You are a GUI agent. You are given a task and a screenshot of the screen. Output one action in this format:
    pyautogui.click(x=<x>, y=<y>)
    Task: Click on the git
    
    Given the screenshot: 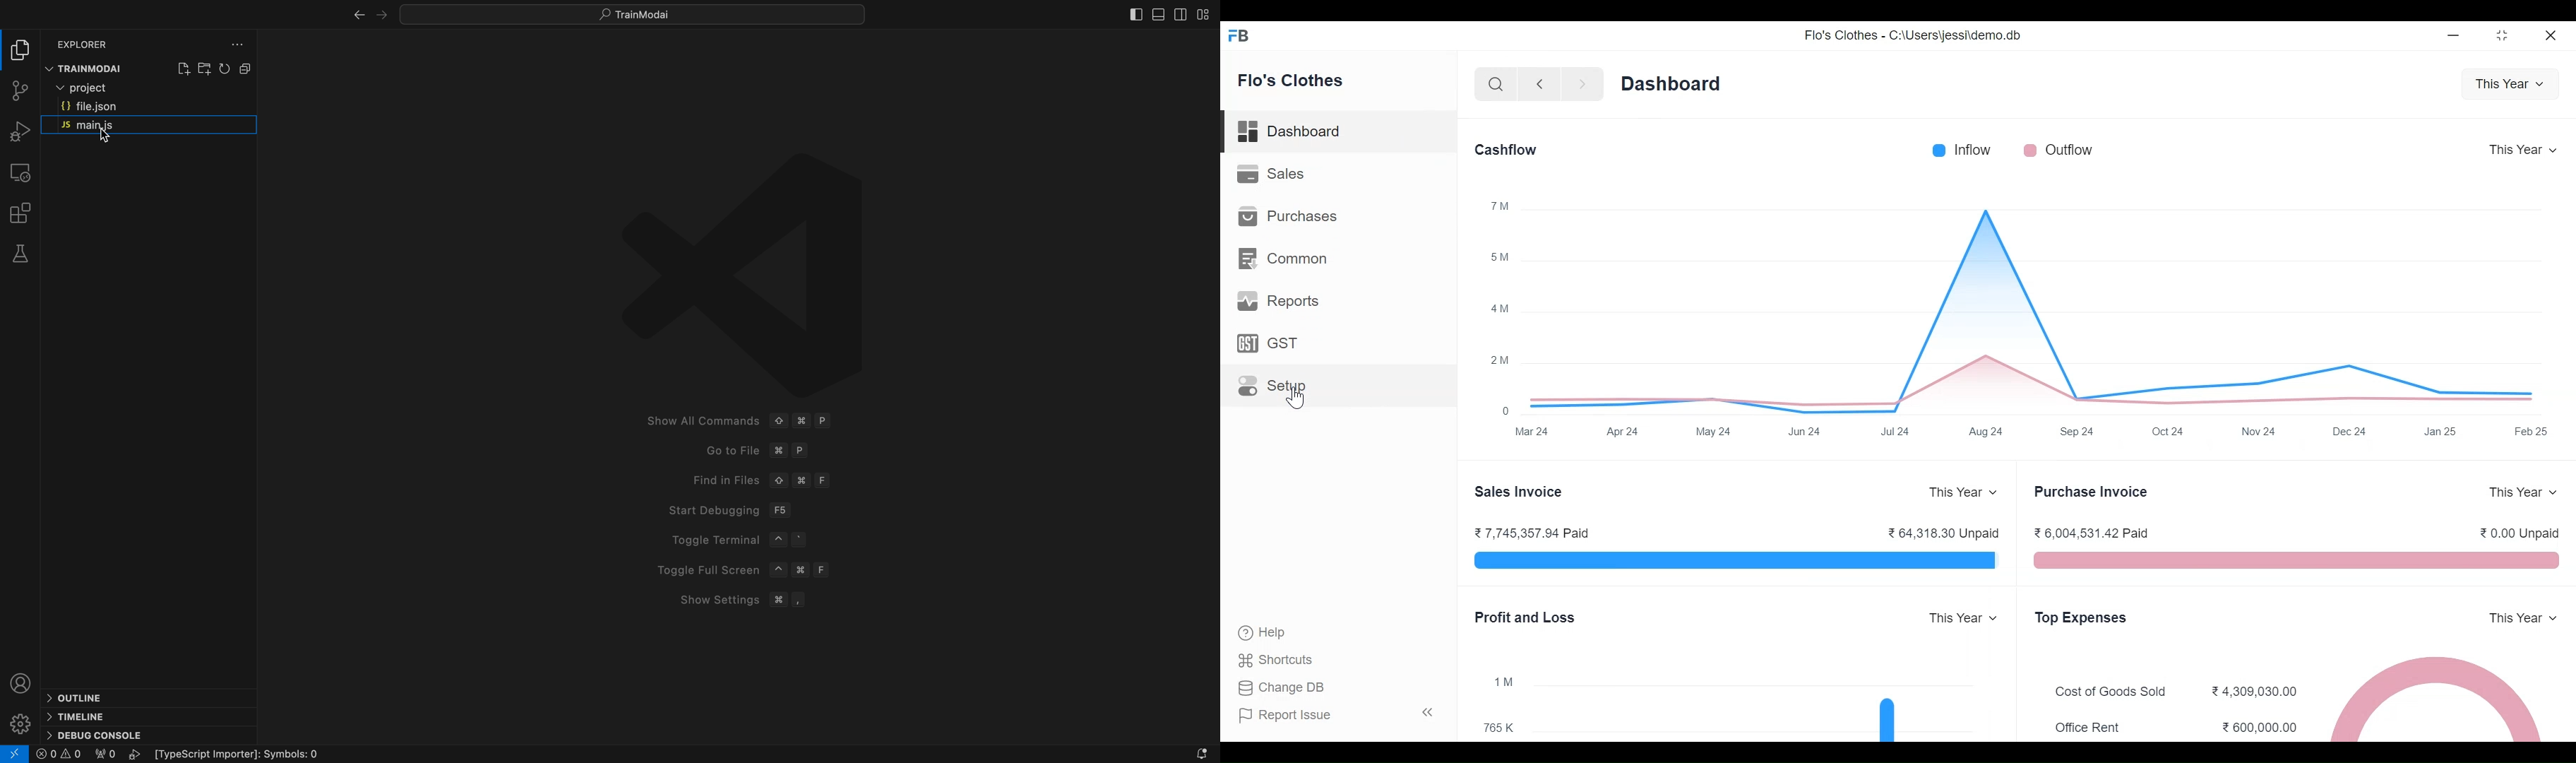 What is the action you would take?
    pyautogui.click(x=19, y=90)
    